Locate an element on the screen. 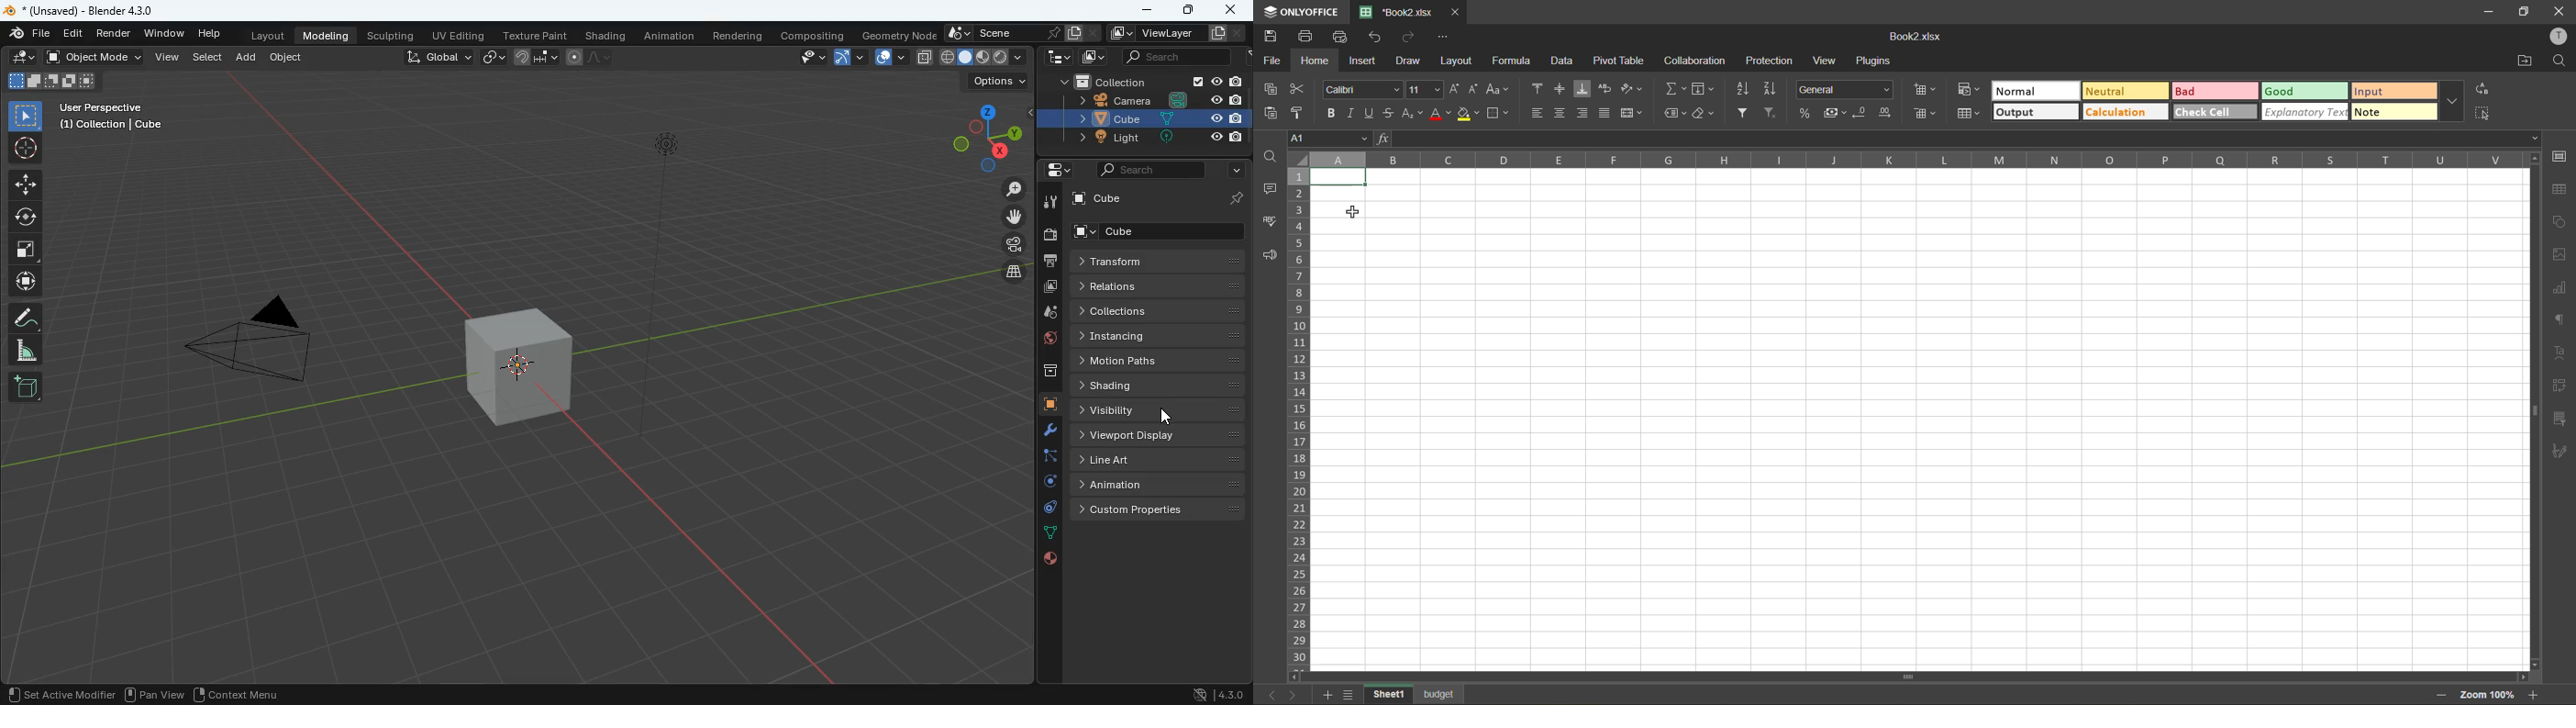  draw is located at coordinates (26, 318).